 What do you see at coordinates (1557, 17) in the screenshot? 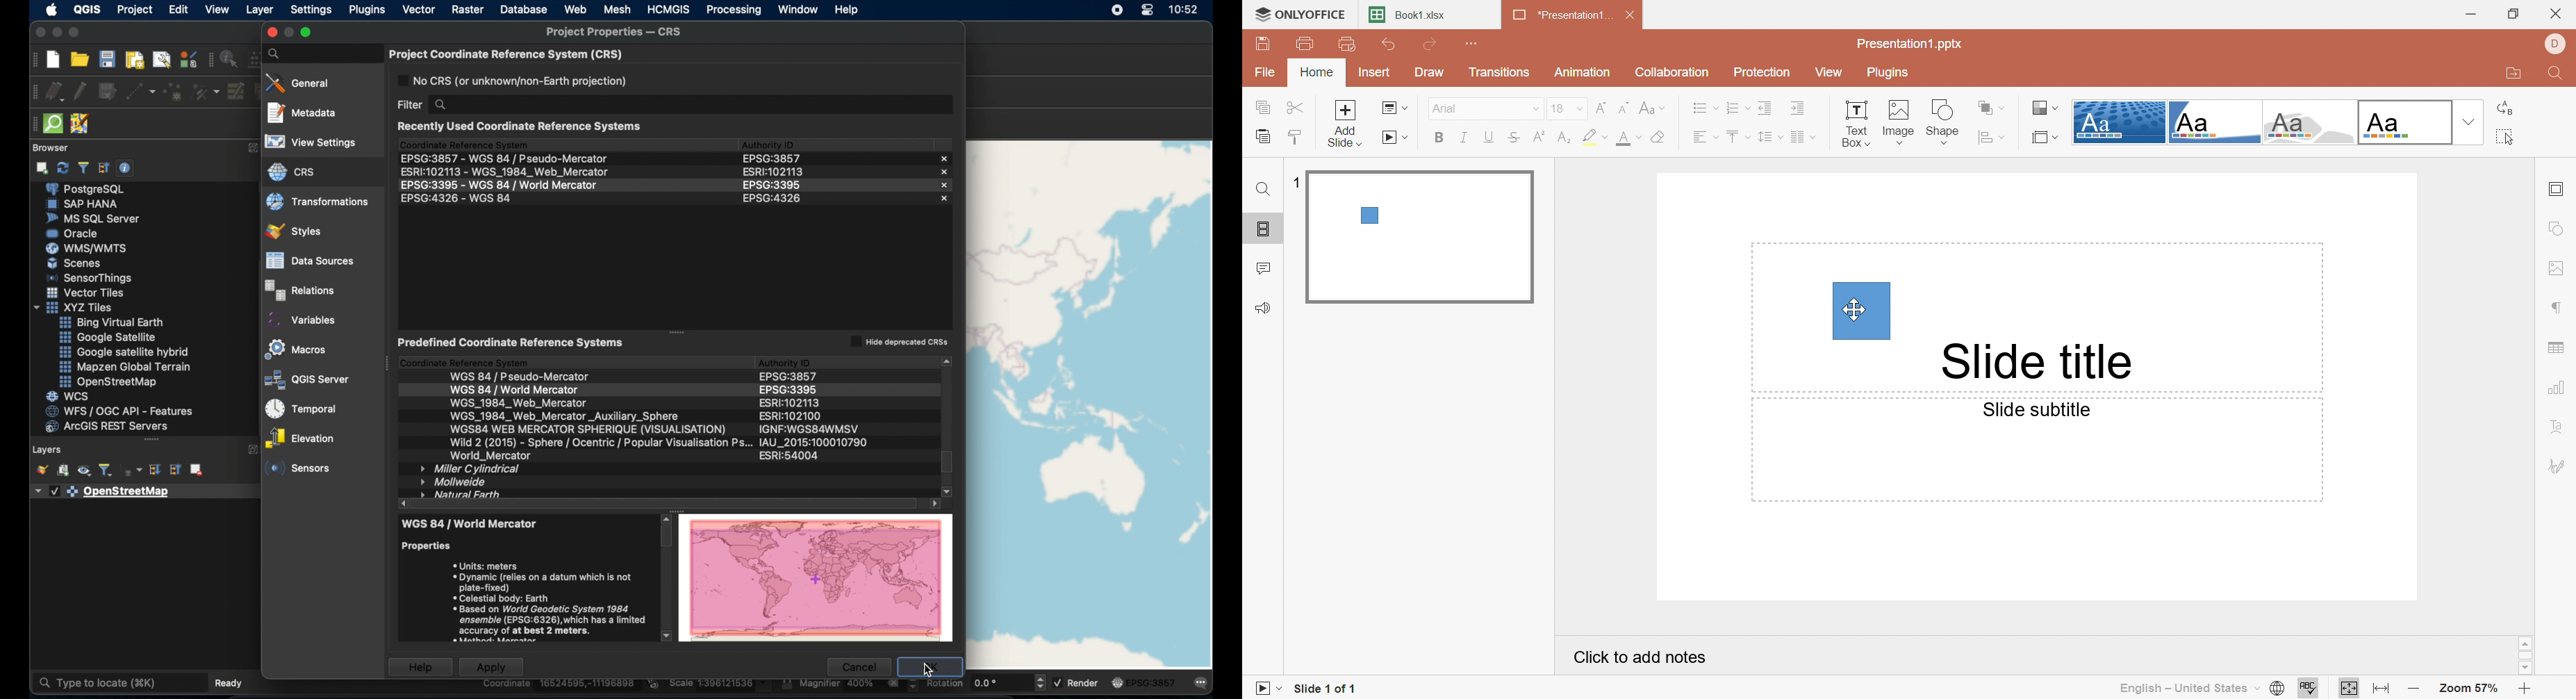
I see `*Presentation1...` at bounding box center [1557, 17].